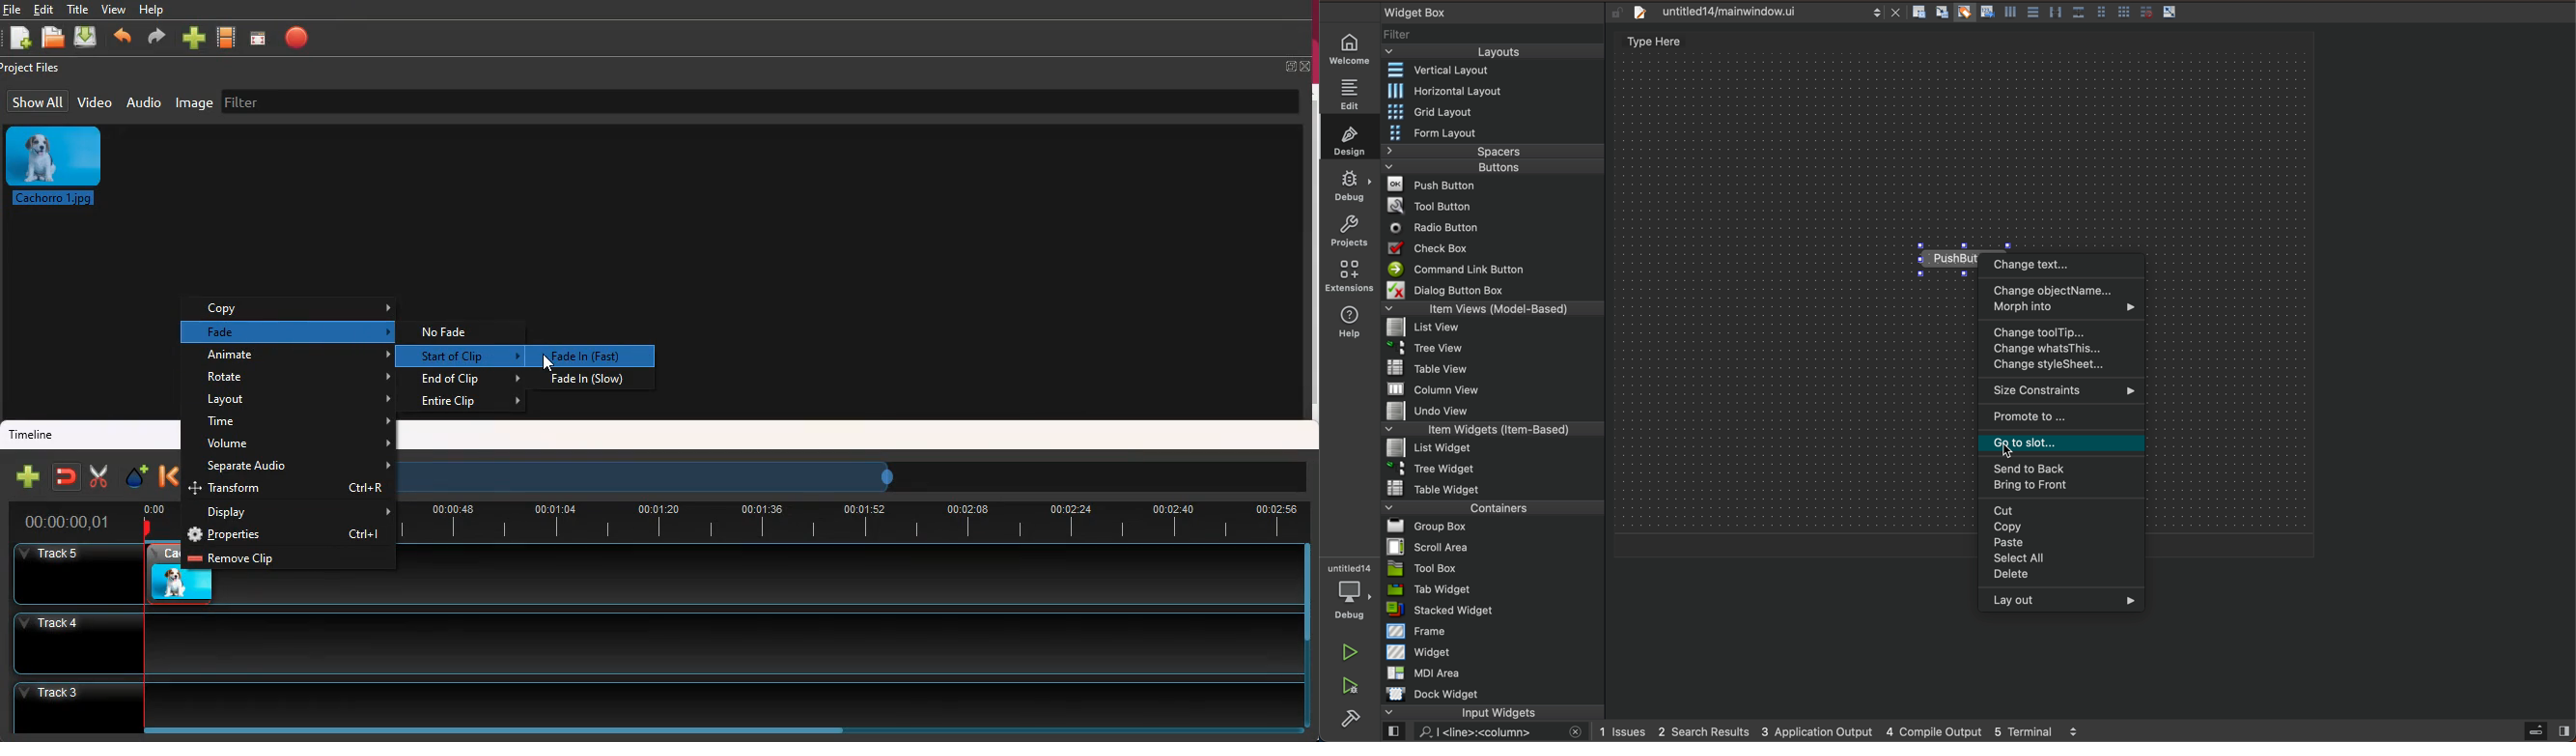 Image resolution: width=2576 pixels, height=756 pixels. What do you see at coordinates (1495, 432) in the screenshot?
I see `item widget` at bounding box center [1495, 432].